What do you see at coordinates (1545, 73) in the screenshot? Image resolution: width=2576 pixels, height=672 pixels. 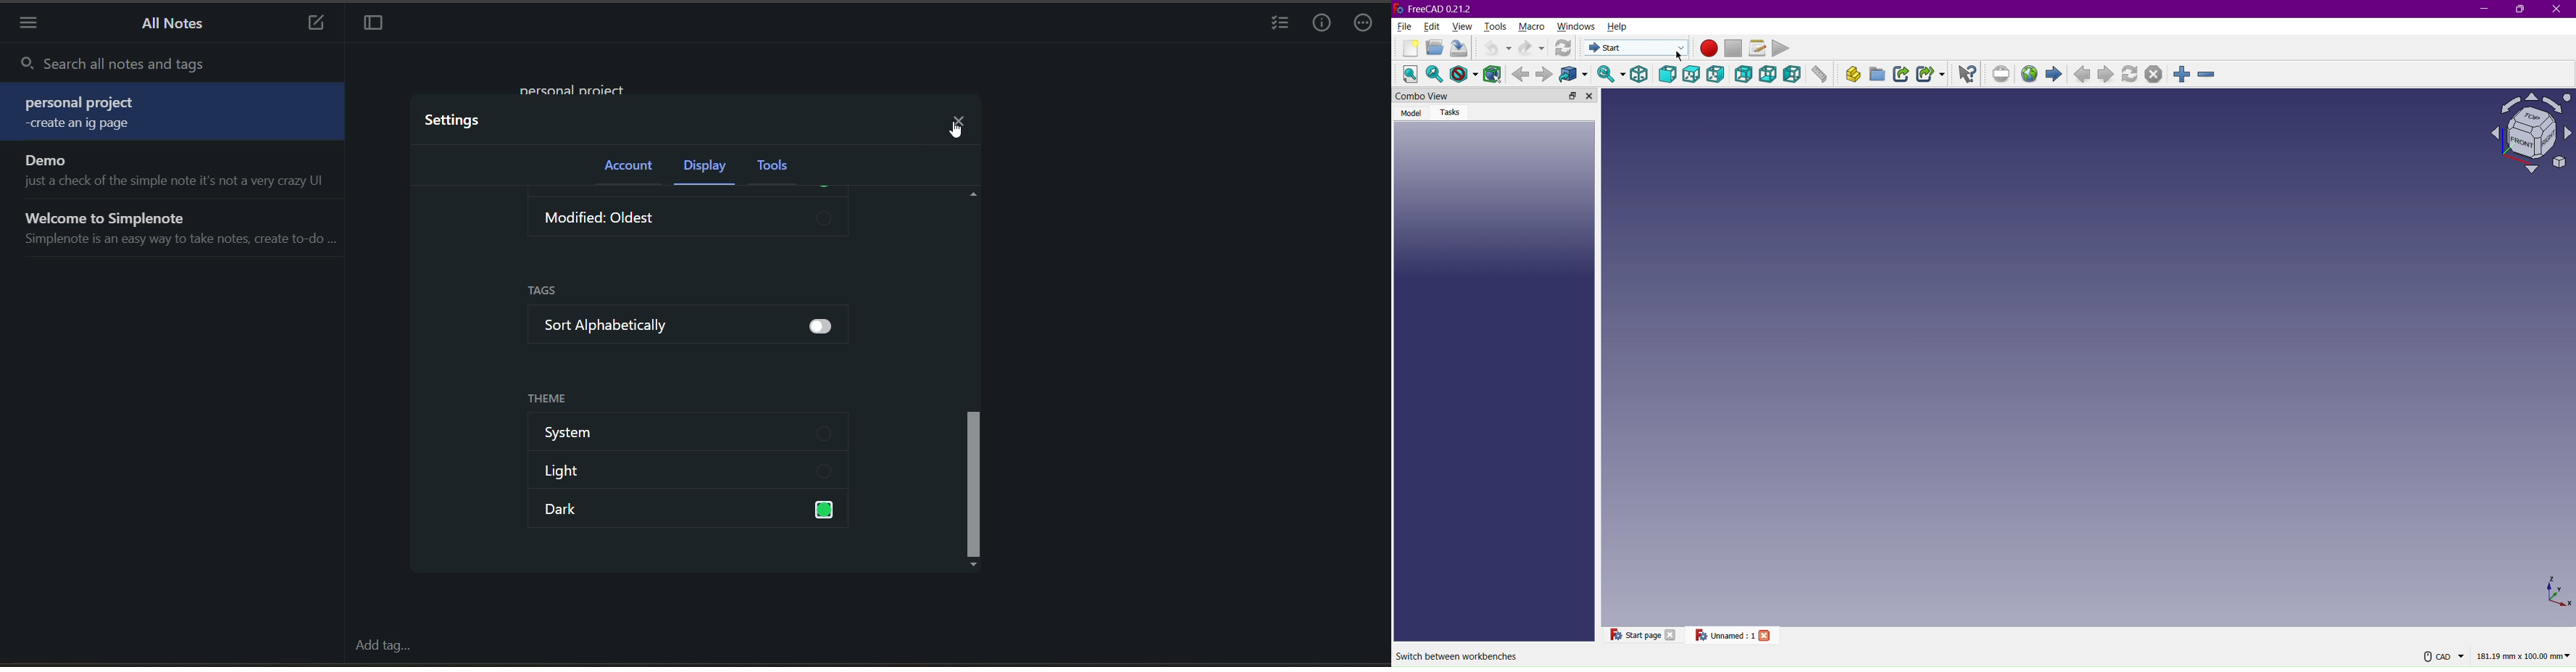 I see `Forward` at bounding box center [1545, 73].